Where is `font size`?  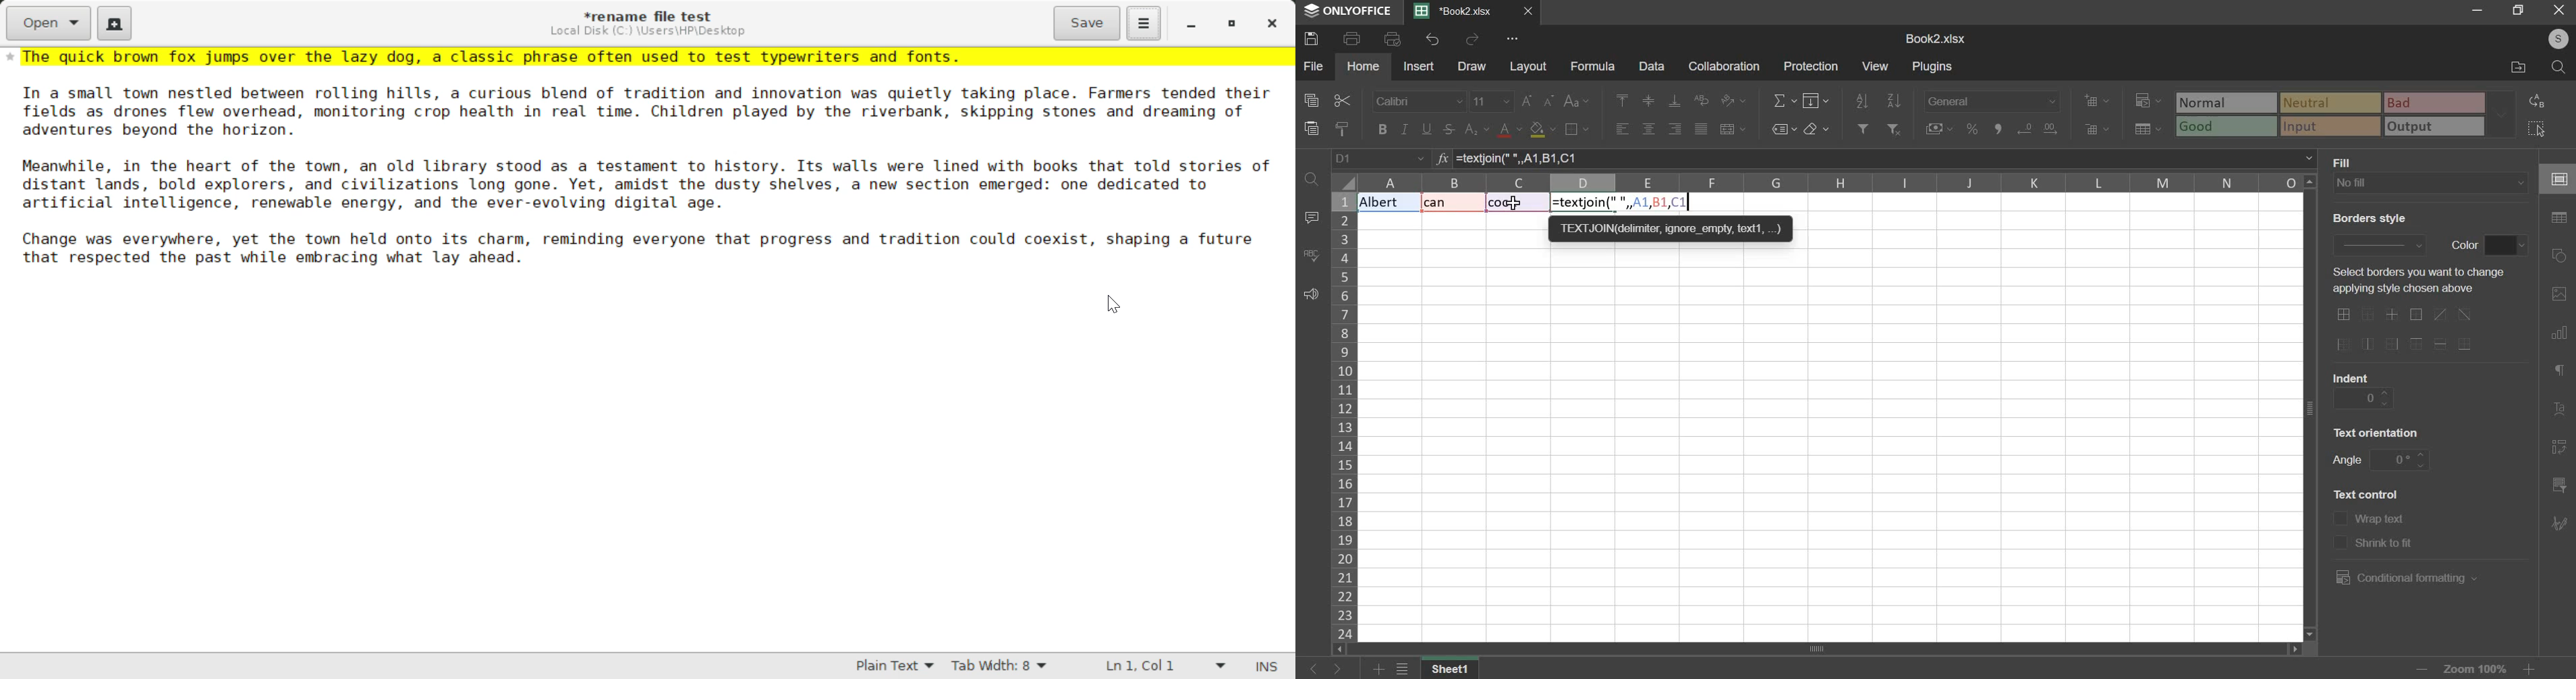
font size is located at coordinates (1492, 101).